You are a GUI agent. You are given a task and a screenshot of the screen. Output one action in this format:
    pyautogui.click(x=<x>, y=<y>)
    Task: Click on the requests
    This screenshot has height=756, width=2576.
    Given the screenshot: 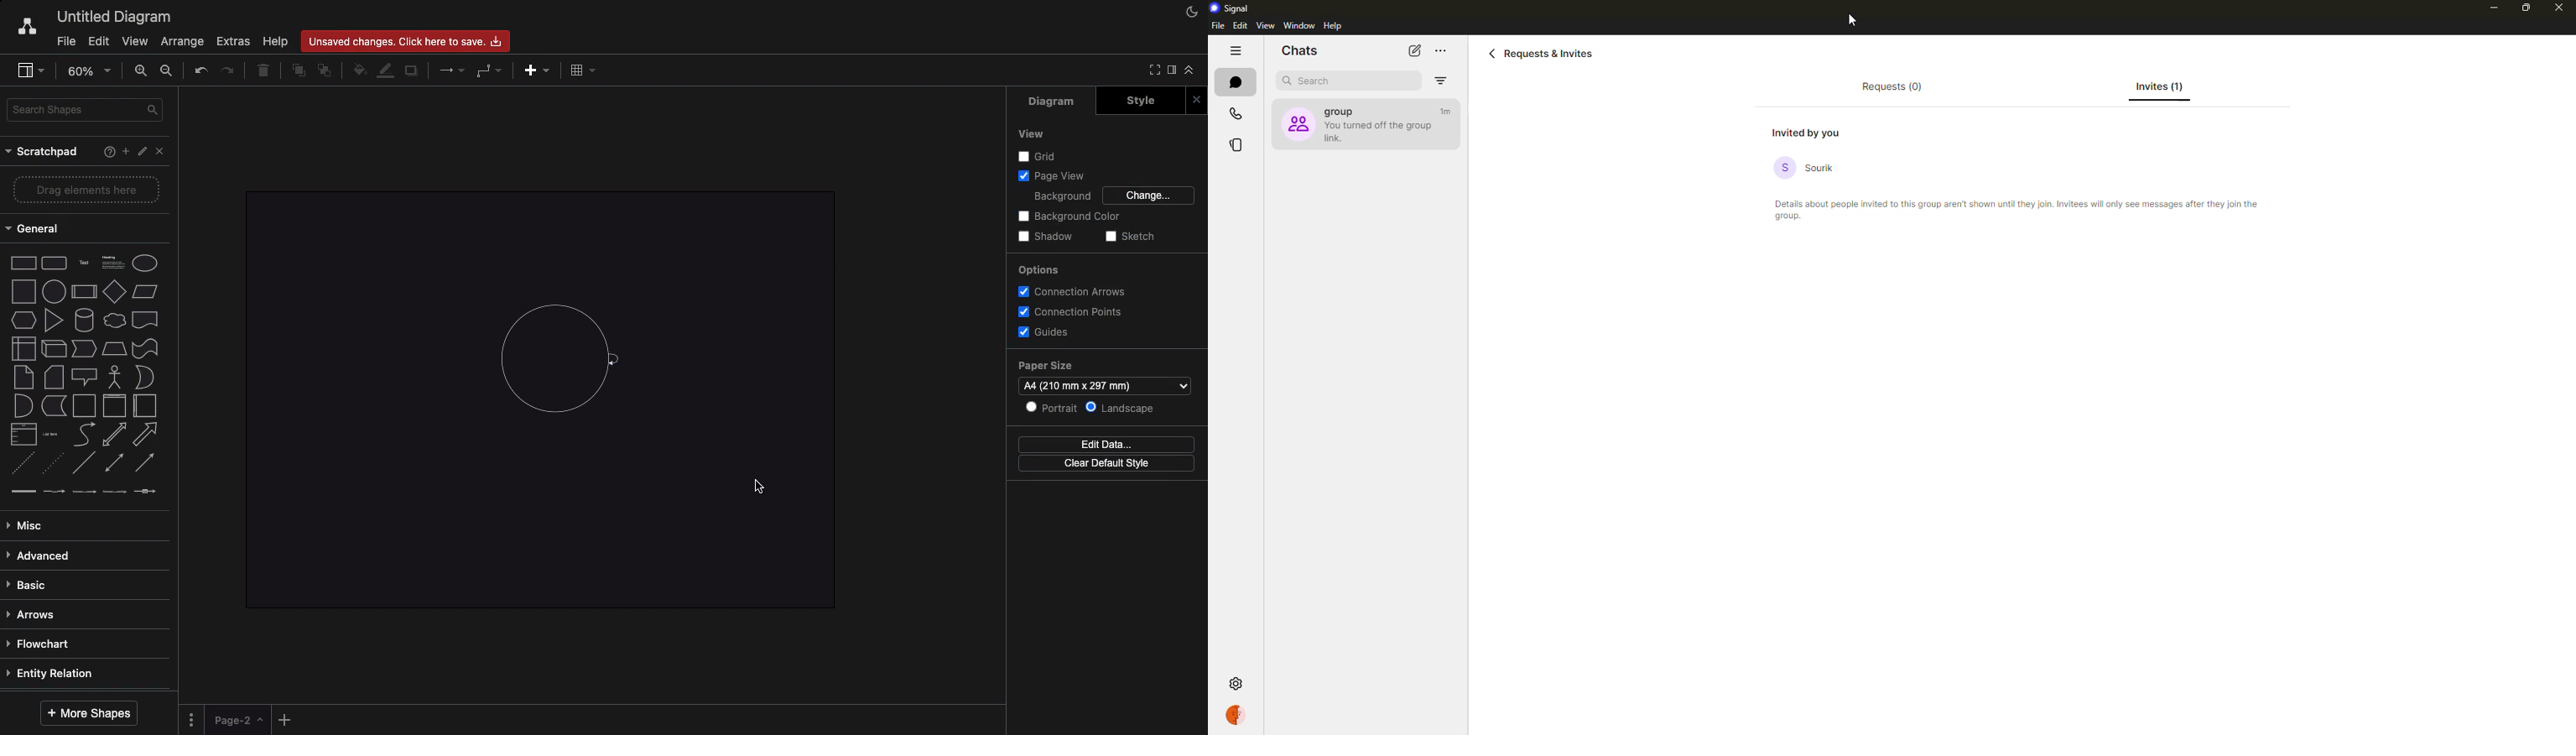 What is the action you would take?
    pyautogui.click(x=1890, y=88)
    